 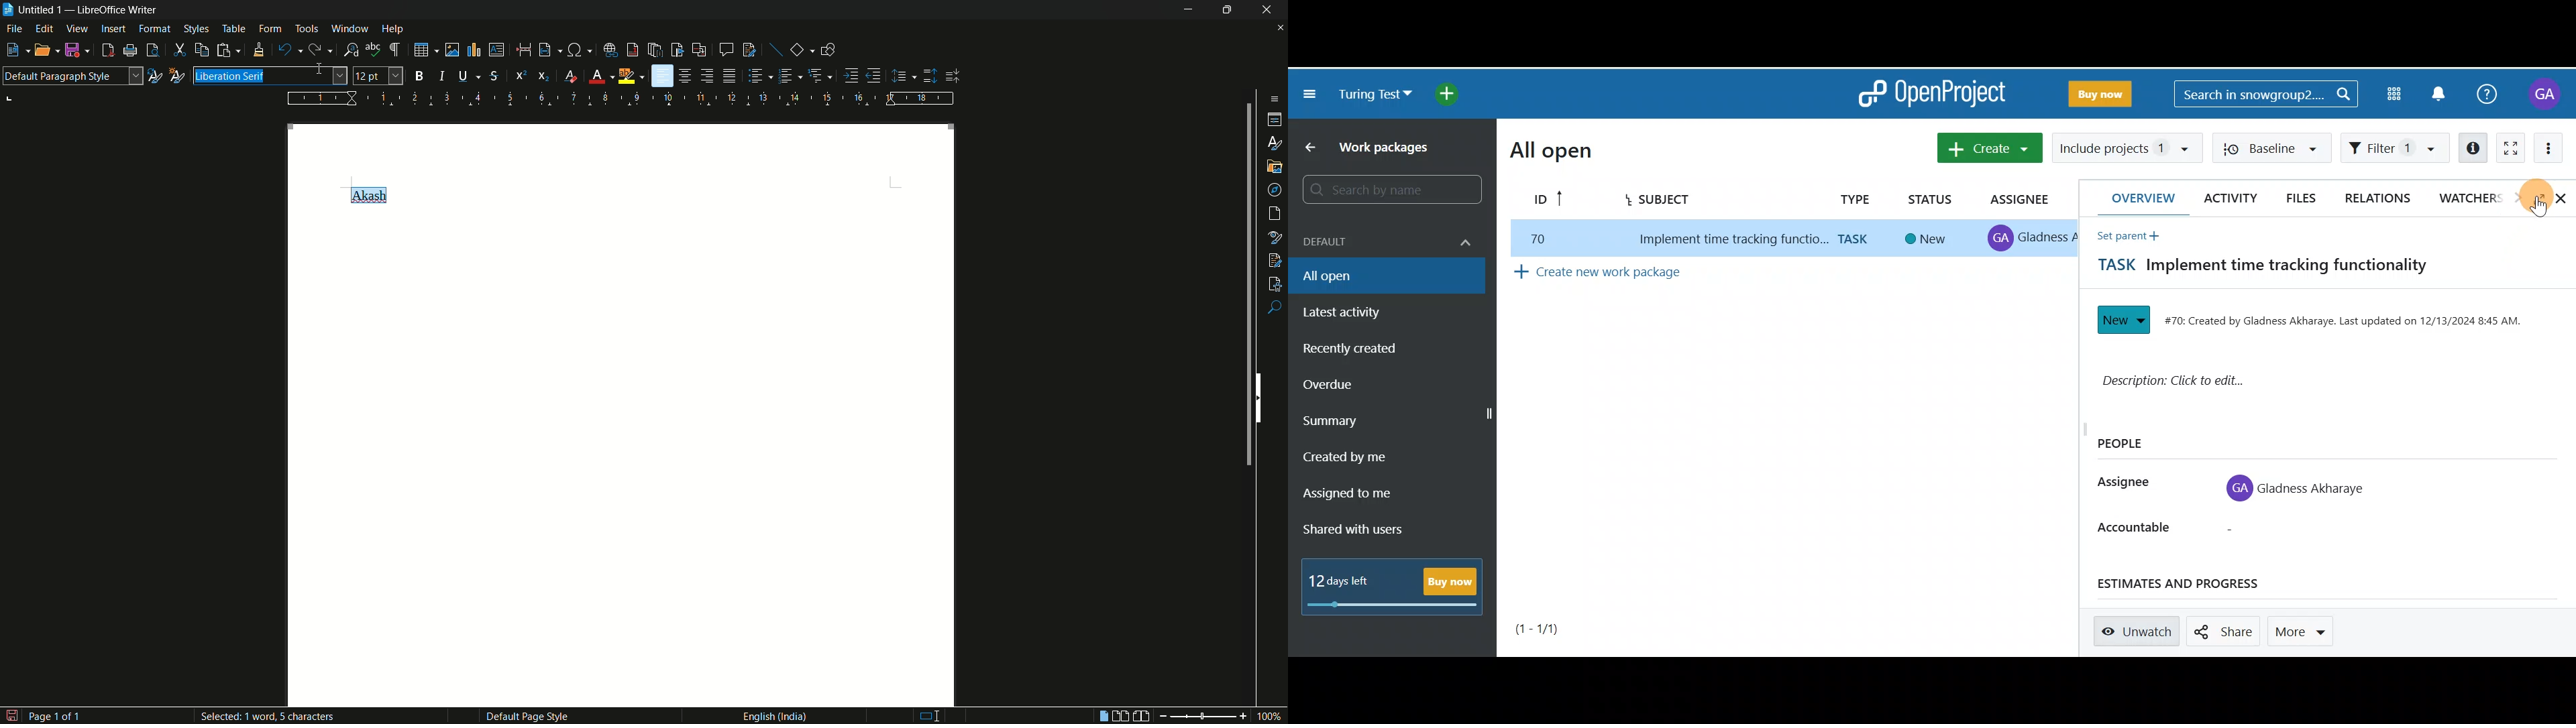 I want to click on select outline format, so click(x=816, y=75).